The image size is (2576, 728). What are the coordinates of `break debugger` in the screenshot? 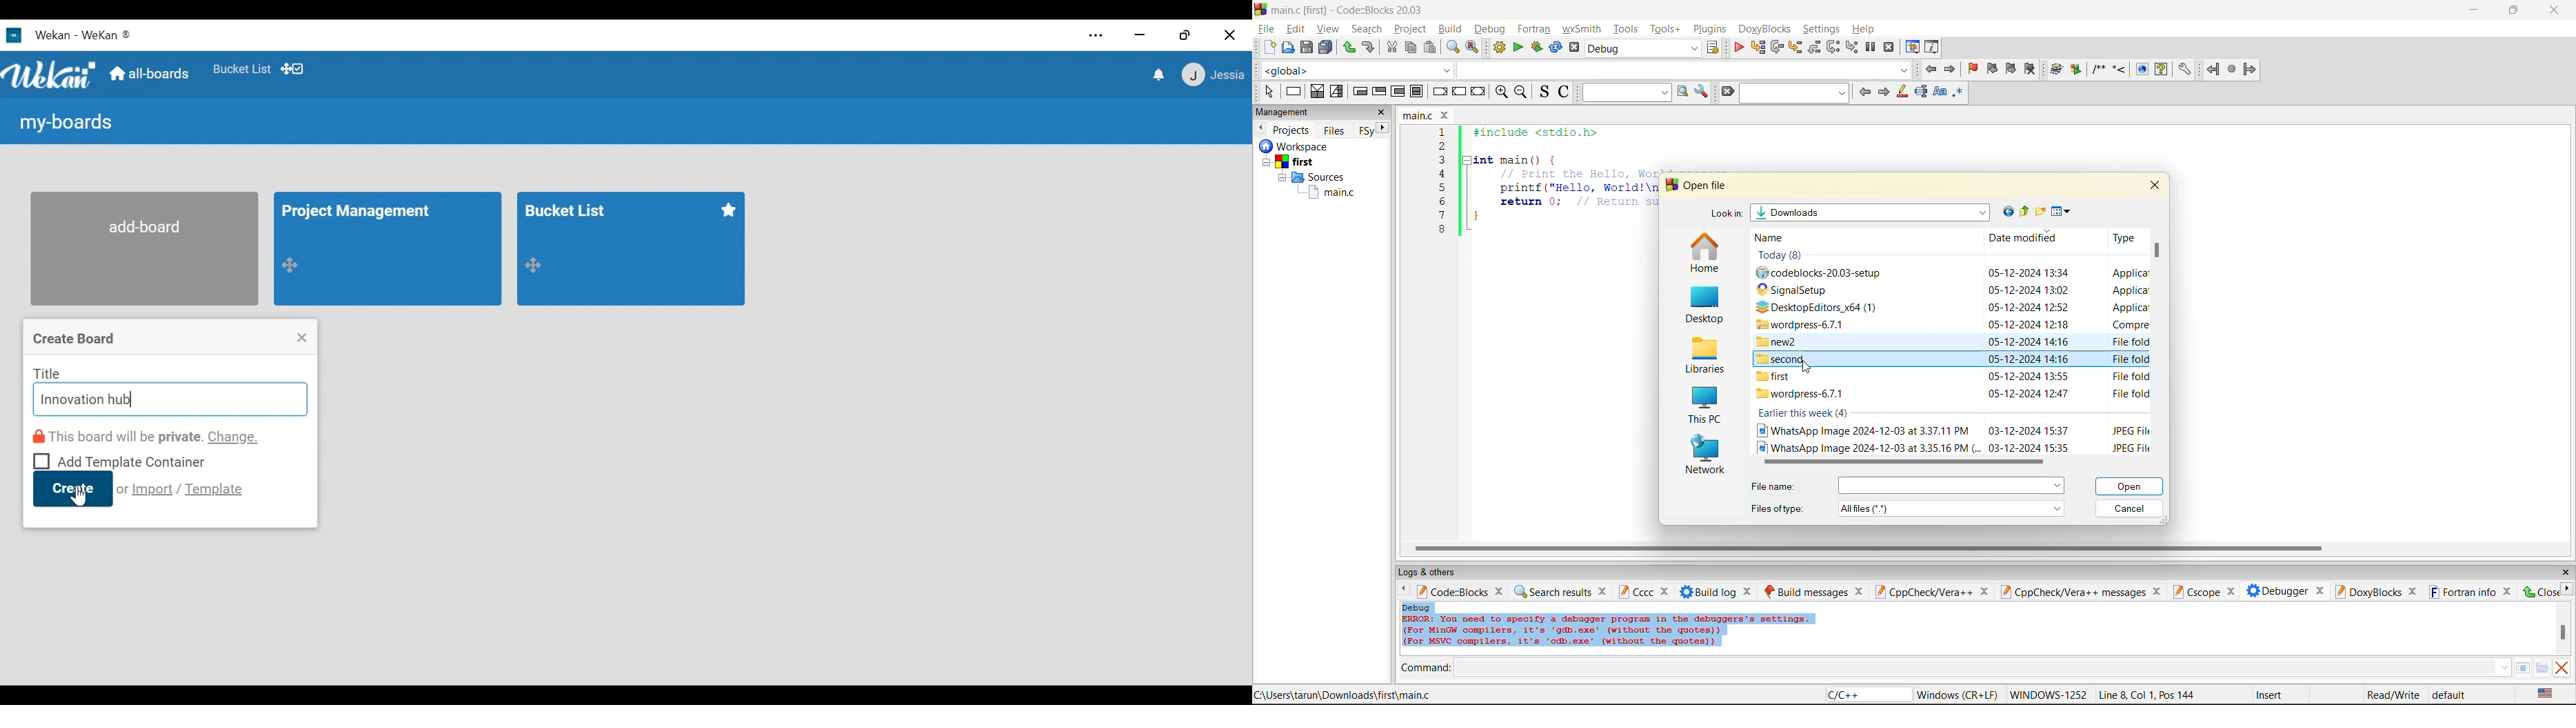 It's located at (1870, 48).